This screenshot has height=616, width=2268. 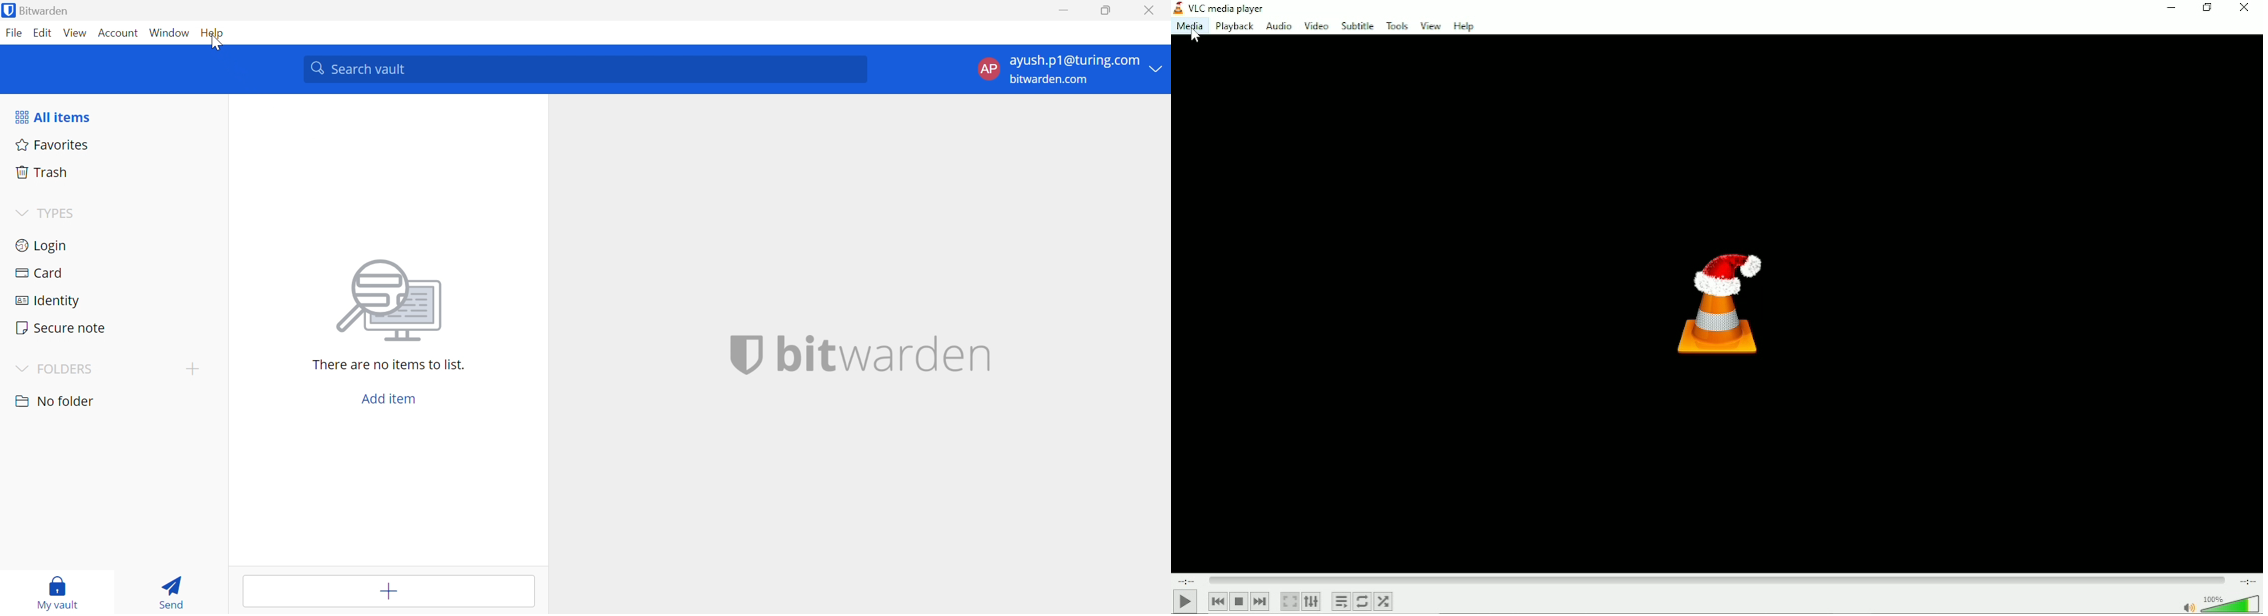 I want to click on Help, so click(x=1465, y=26).